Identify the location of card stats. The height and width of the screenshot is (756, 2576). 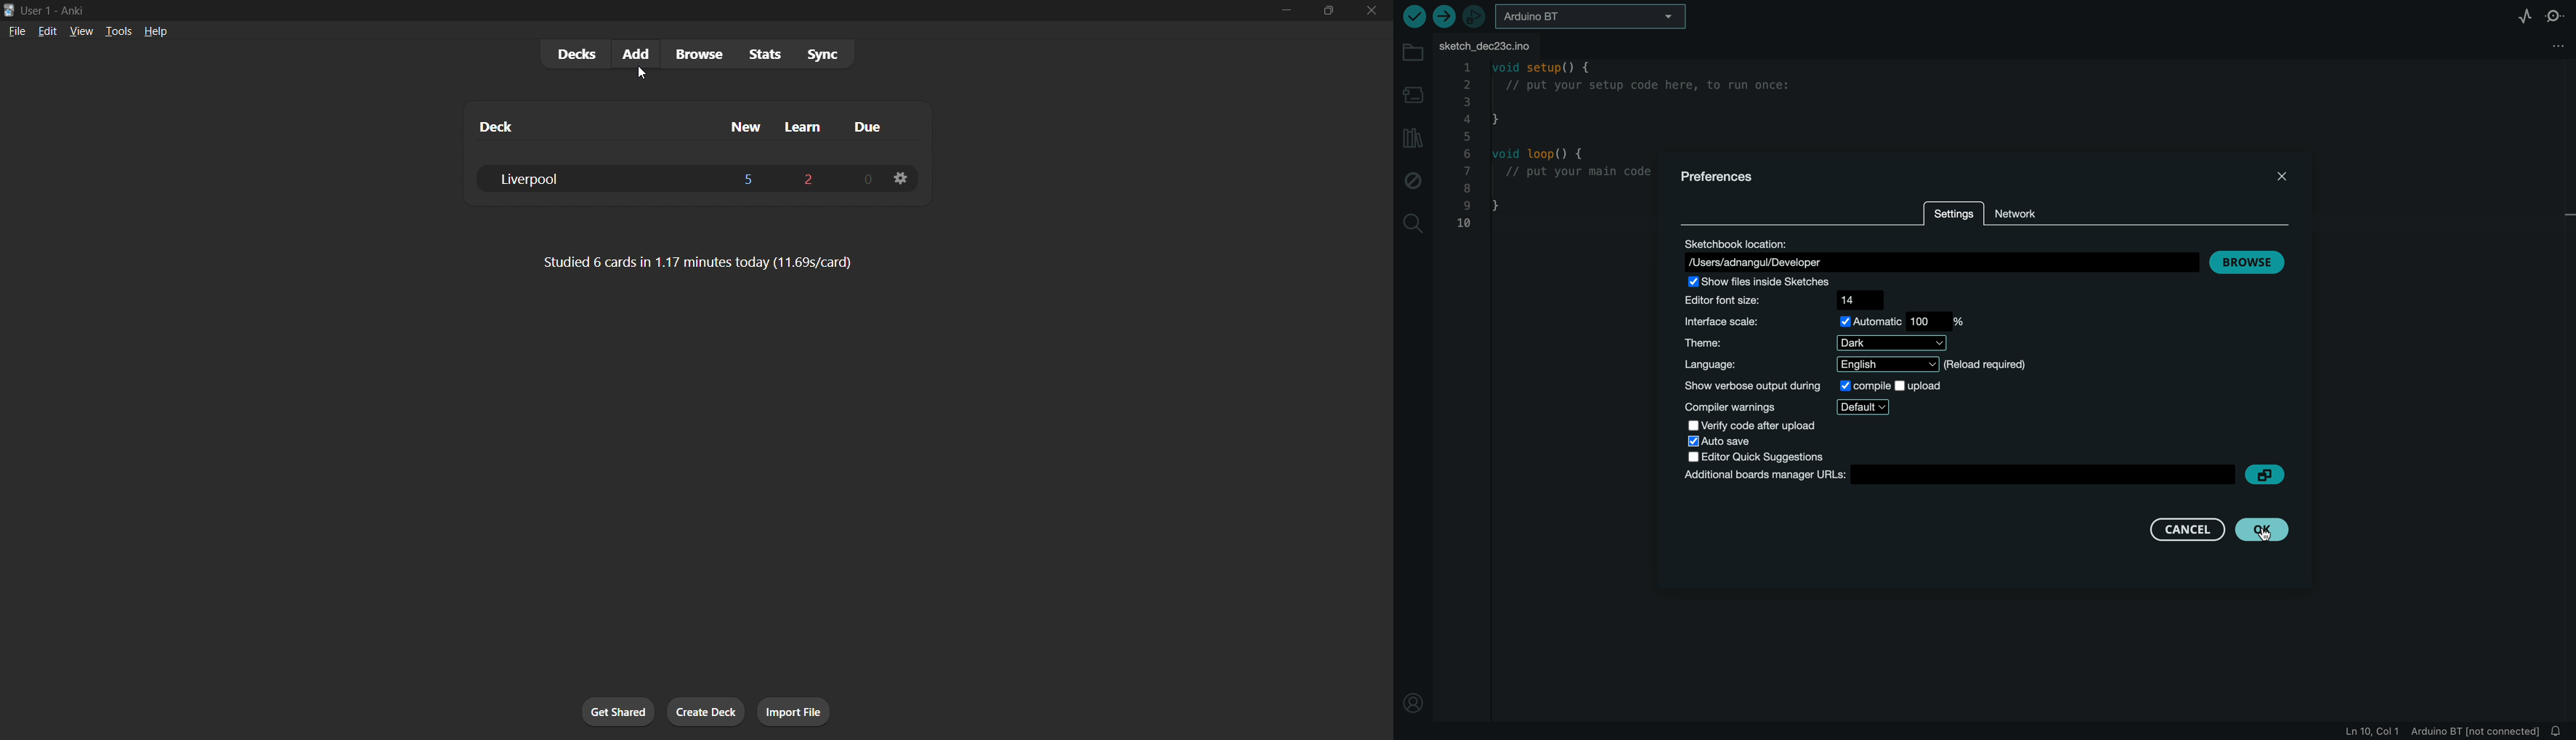
(705, 260).